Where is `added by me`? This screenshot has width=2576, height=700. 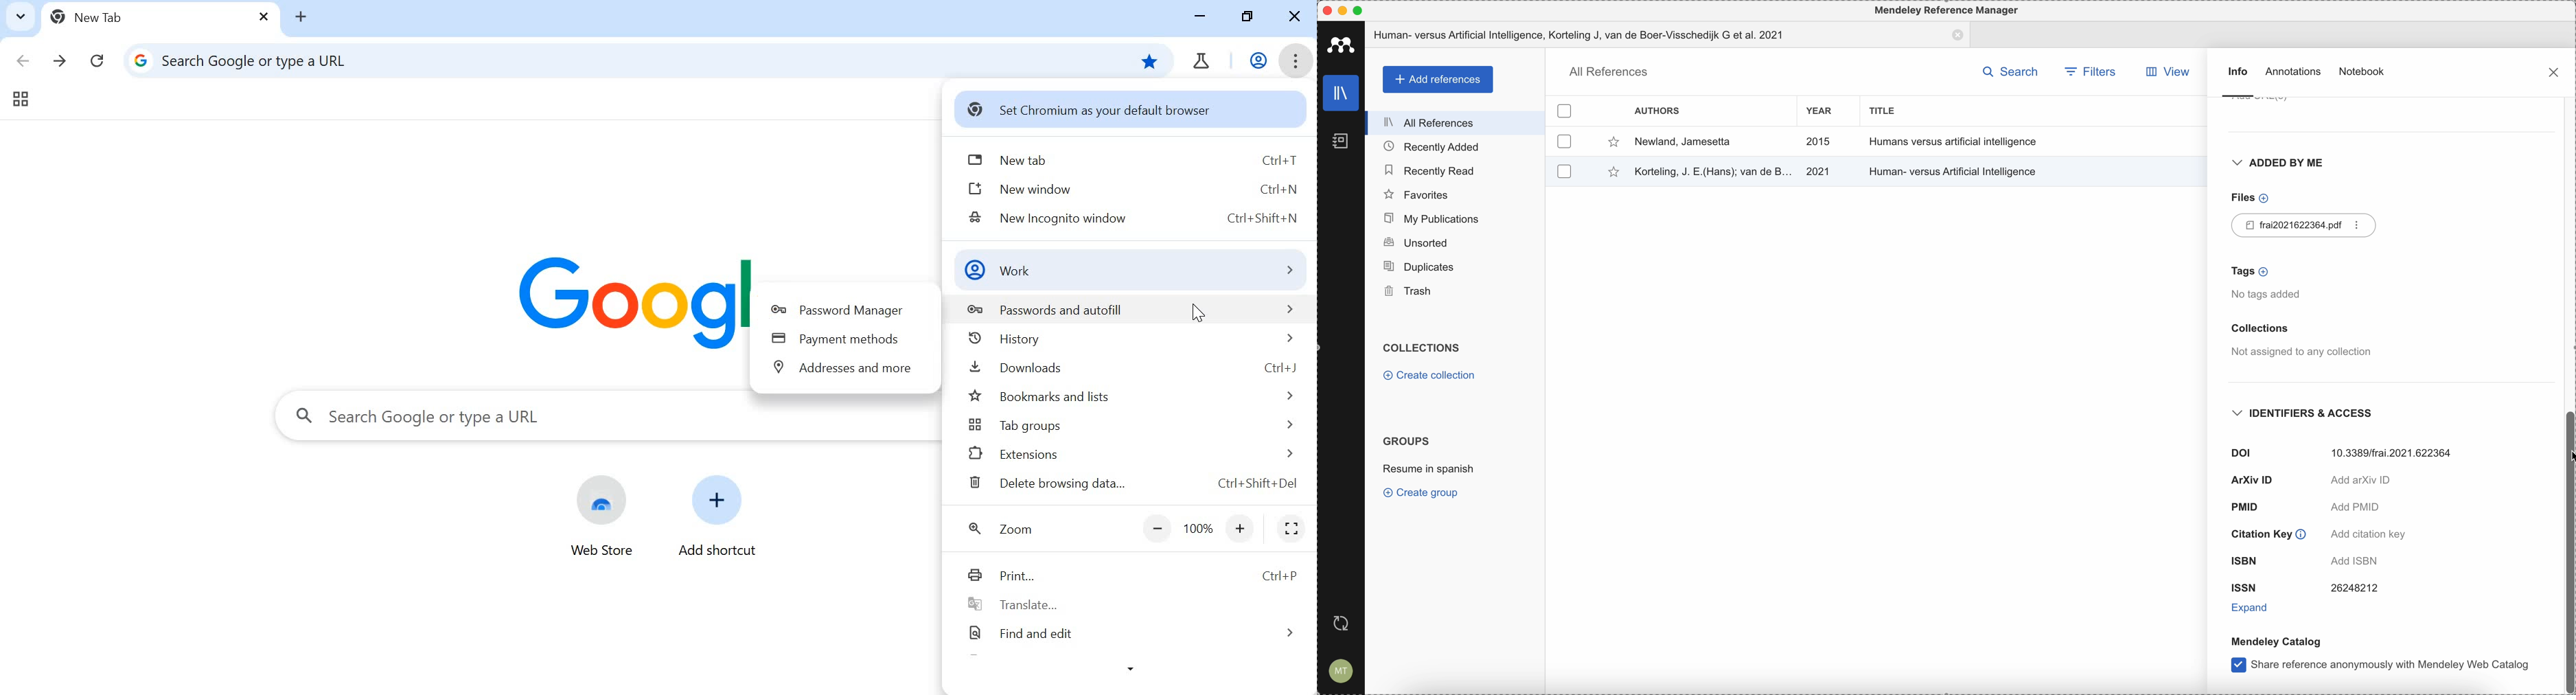 added by me is located at coordinates (2277, 165).